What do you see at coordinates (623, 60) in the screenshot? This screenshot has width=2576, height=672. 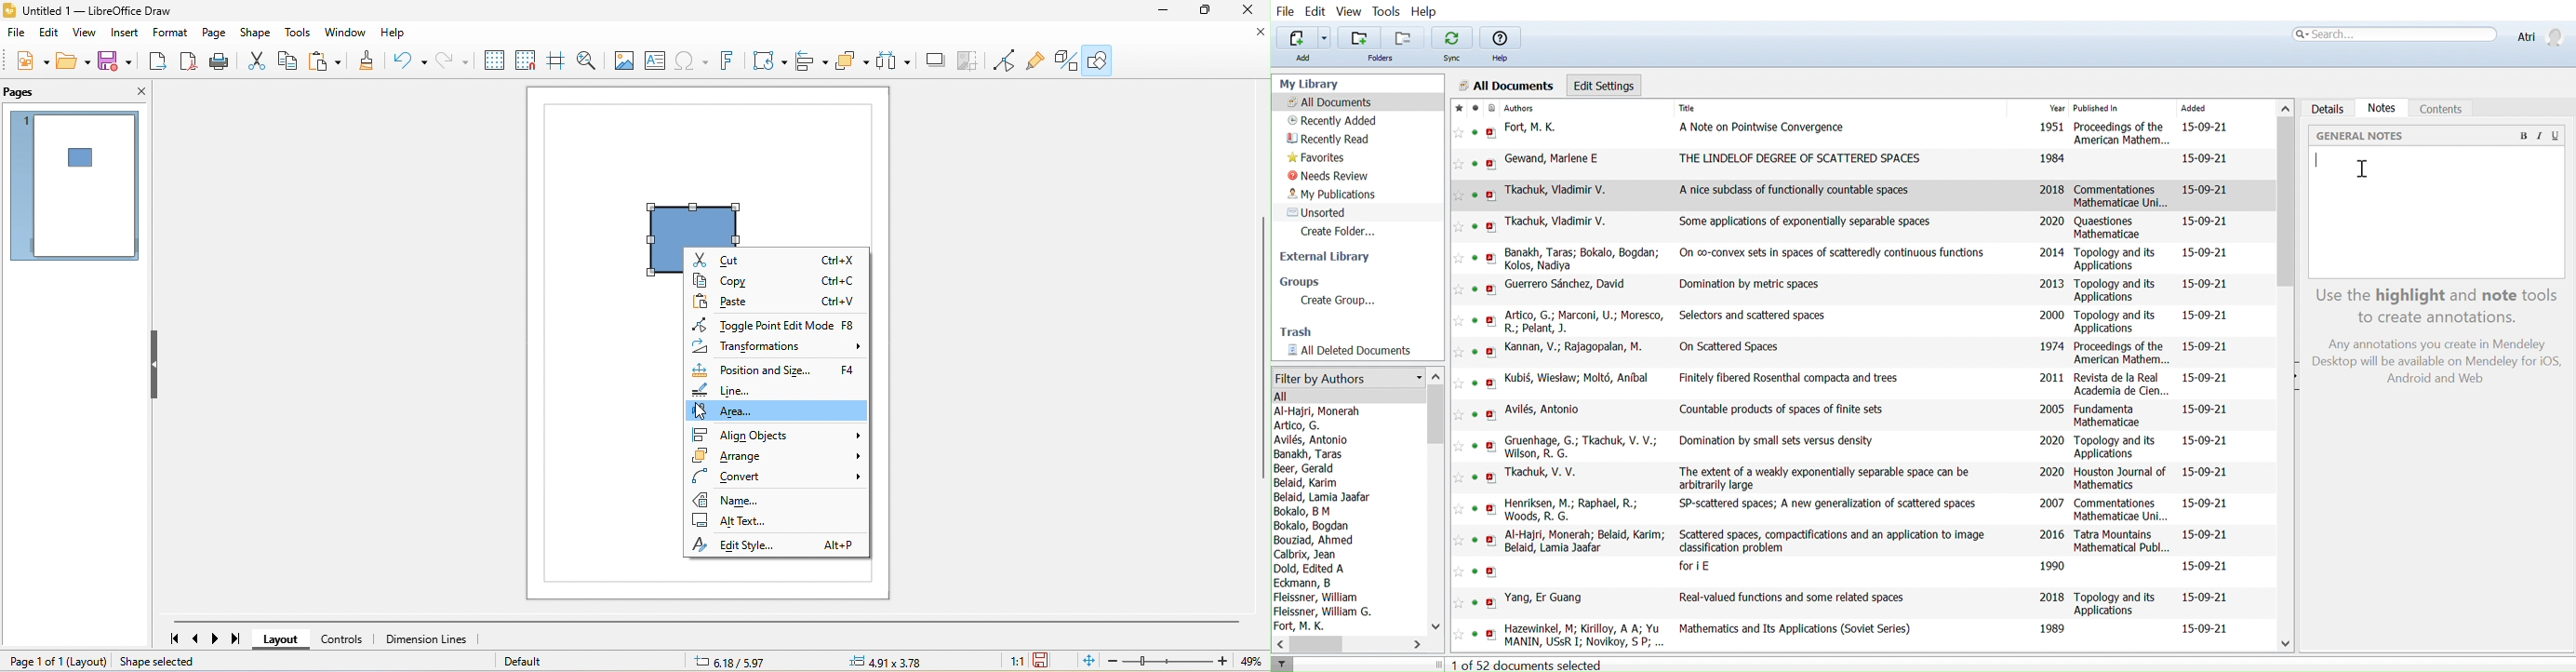 I see `image` at bounding box center [623, 60].